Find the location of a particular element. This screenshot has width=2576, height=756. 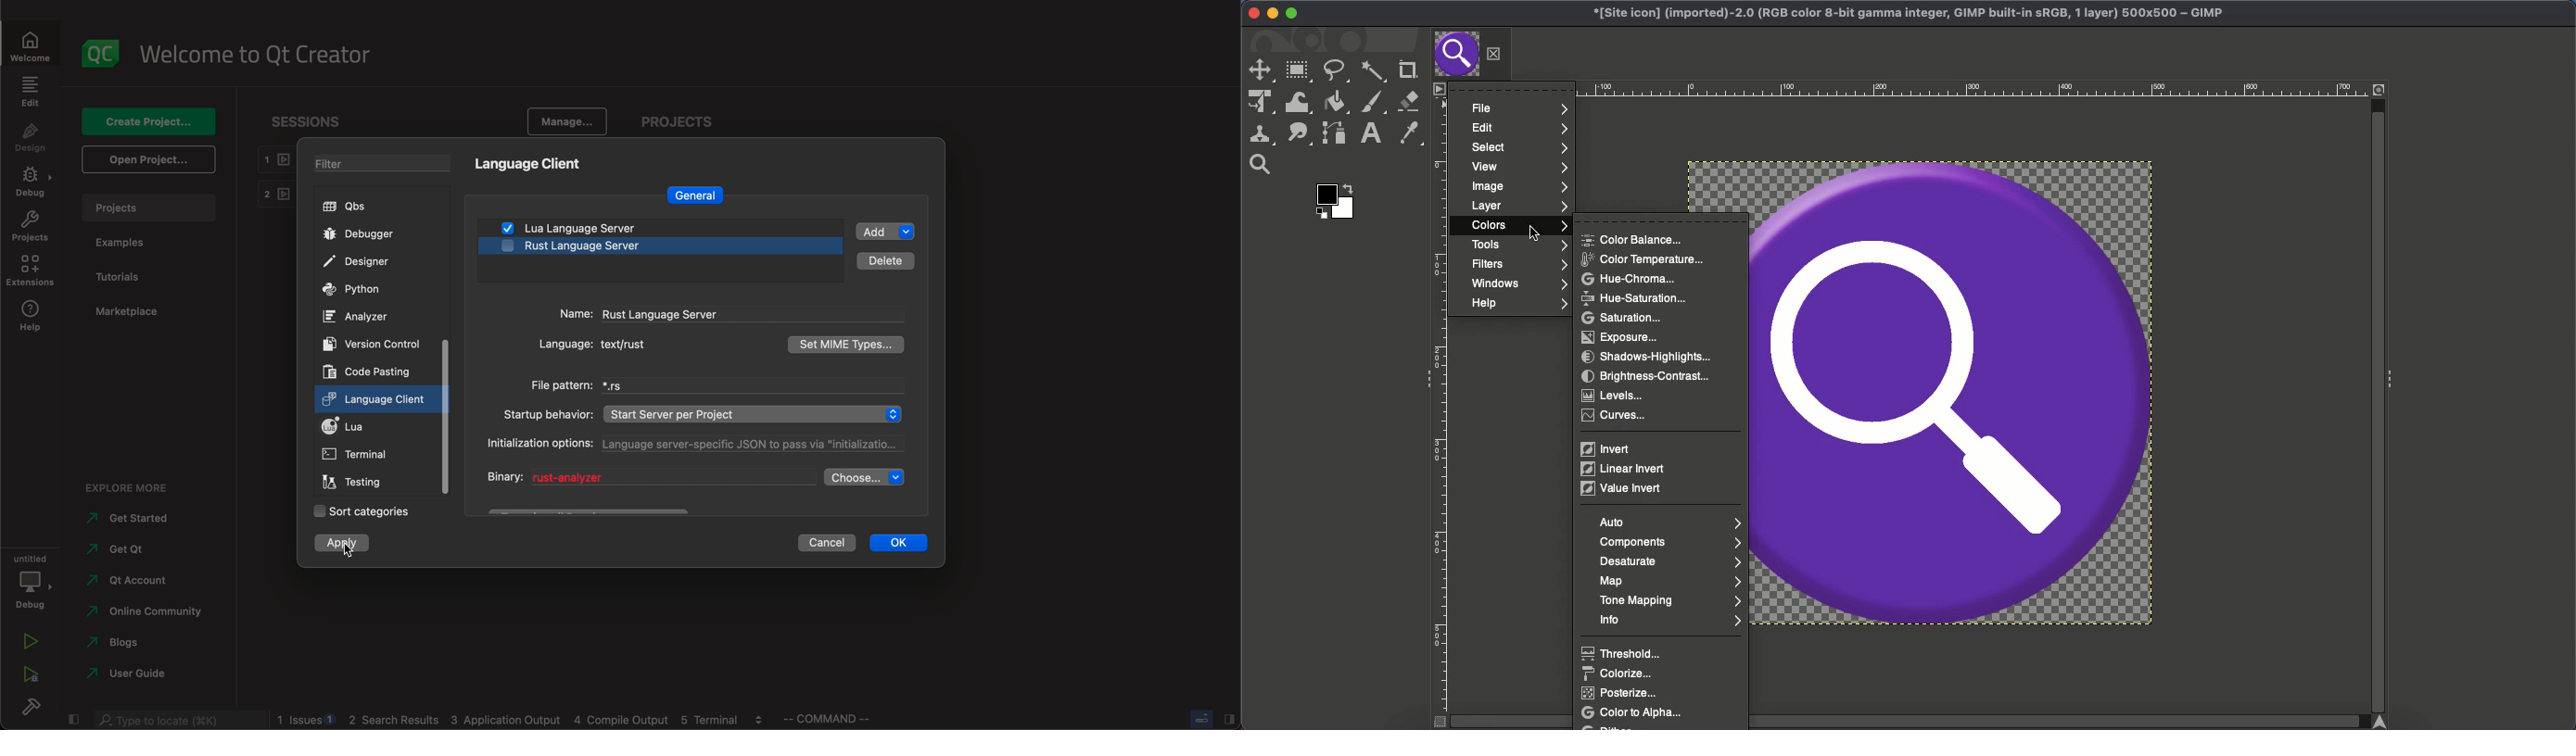

types is located at coordinates (849, 343).